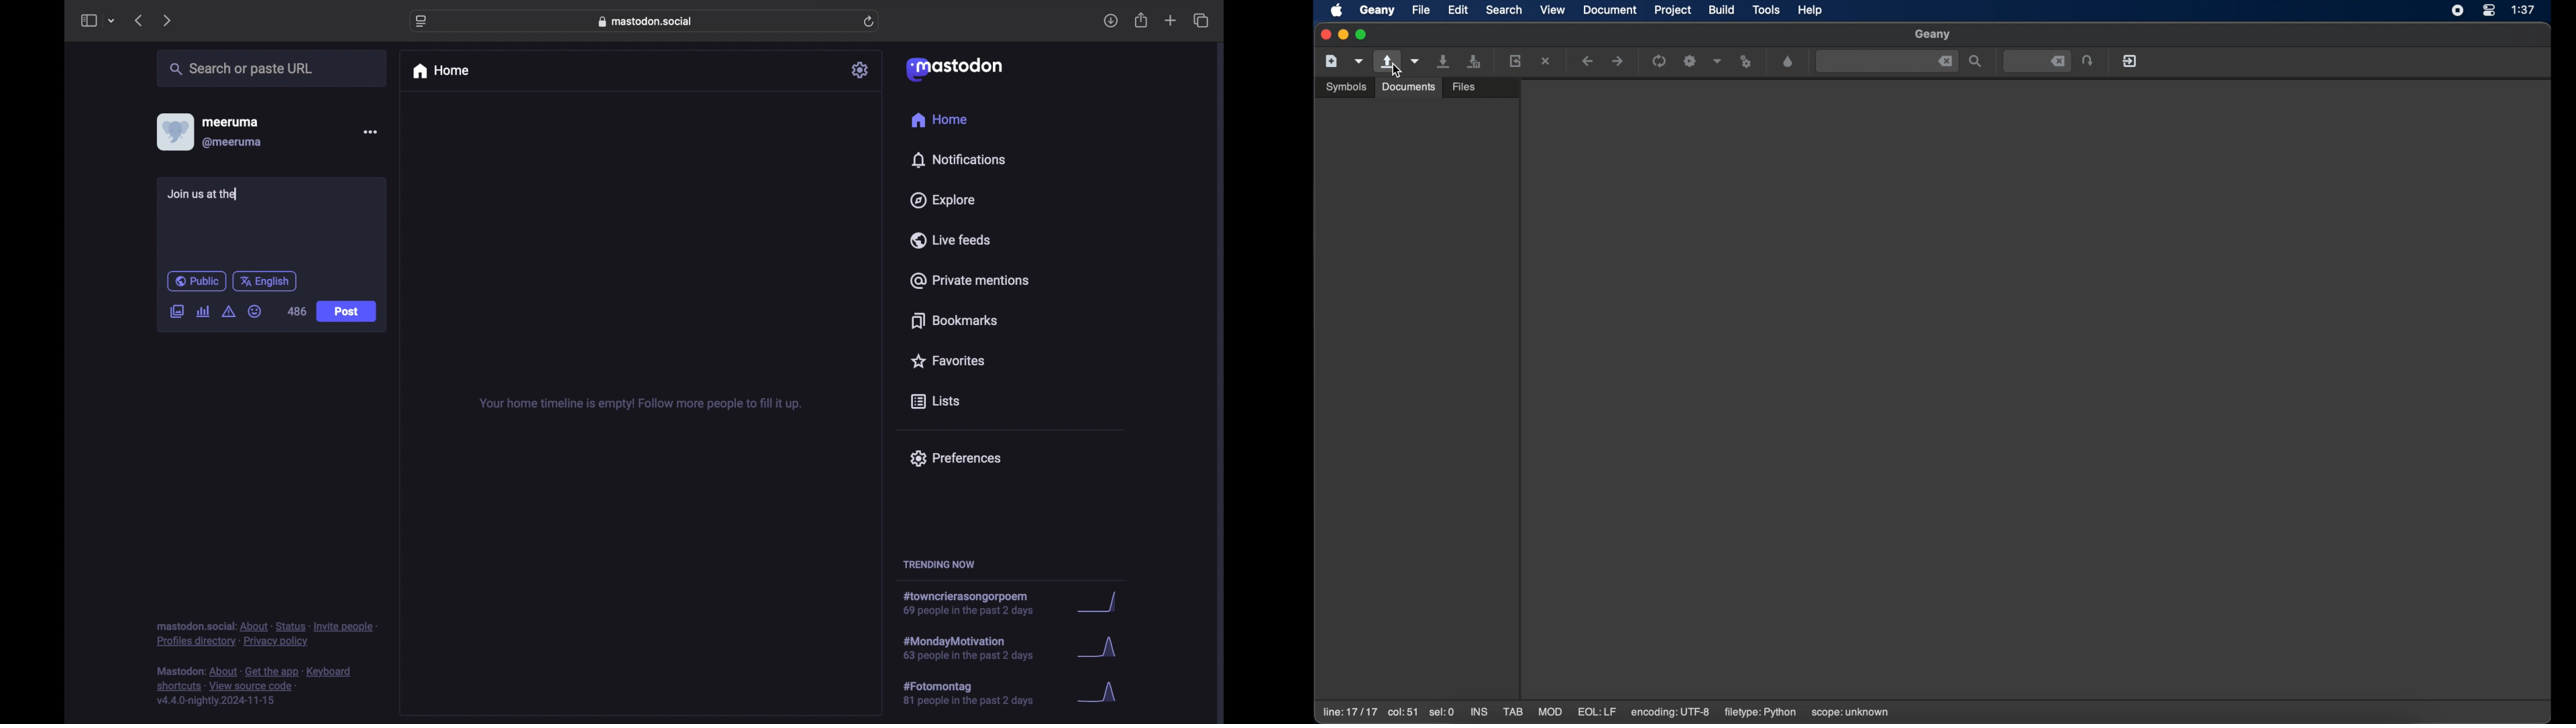 This screenshot has width=2576, height=728. I want to click on search or paste url, so click(241, 69).